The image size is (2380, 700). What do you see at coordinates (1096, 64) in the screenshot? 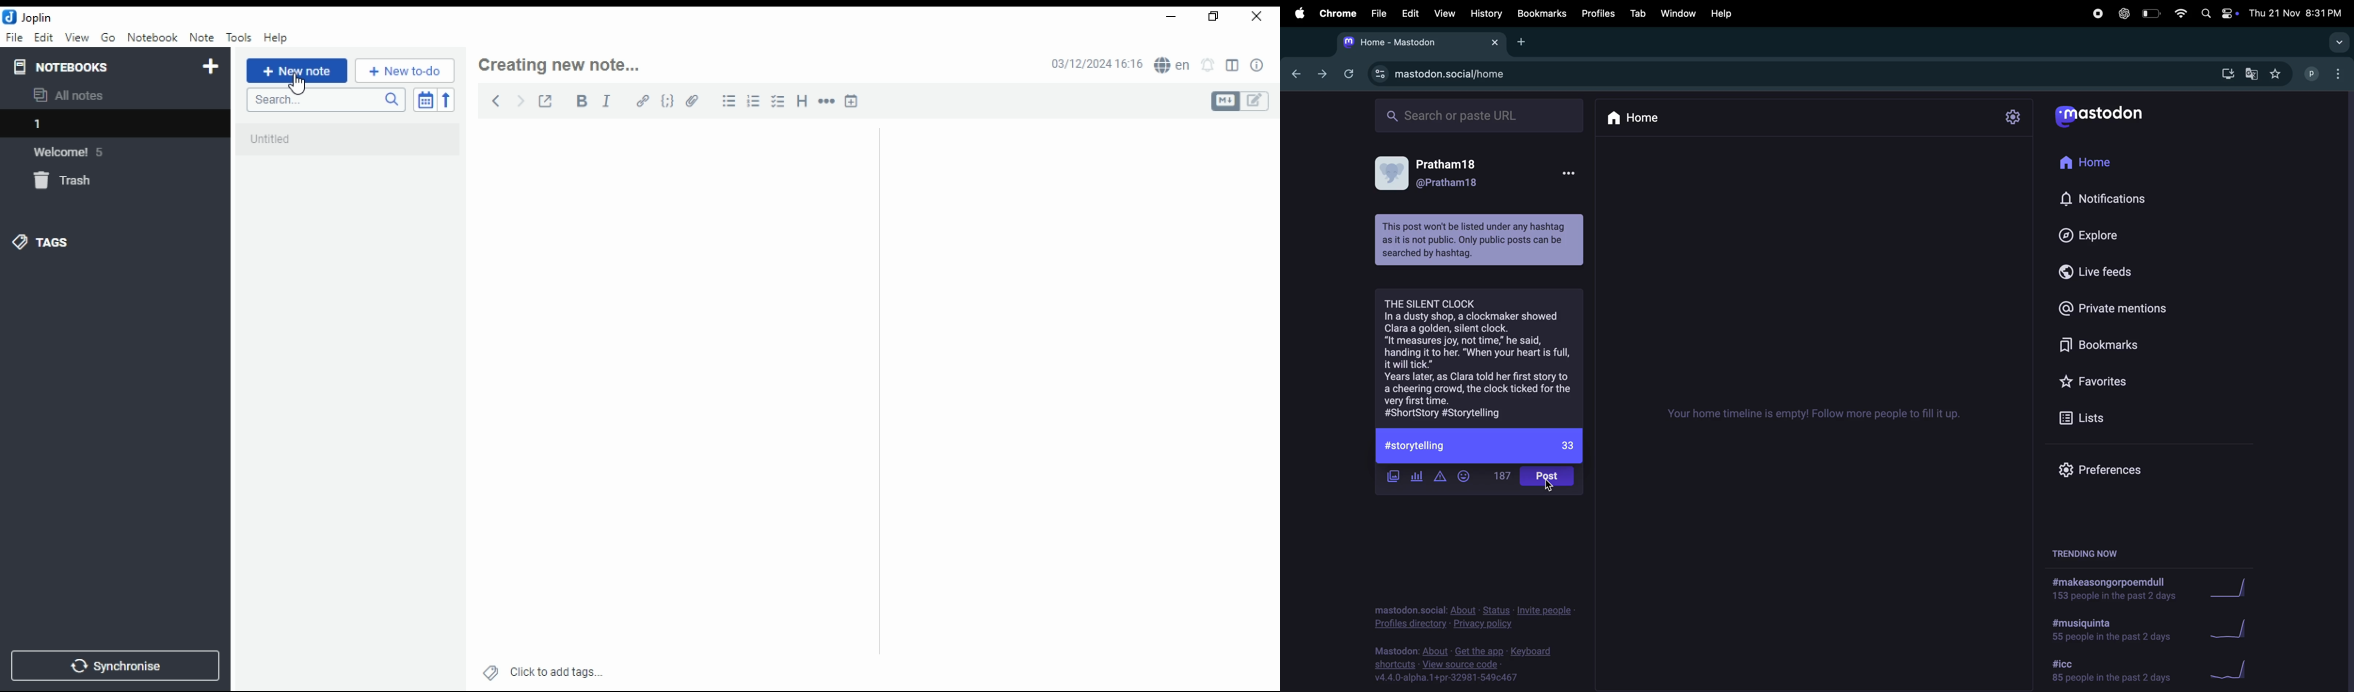
I see `03/12/2024 16:16` at bounding box center [1096, 64].